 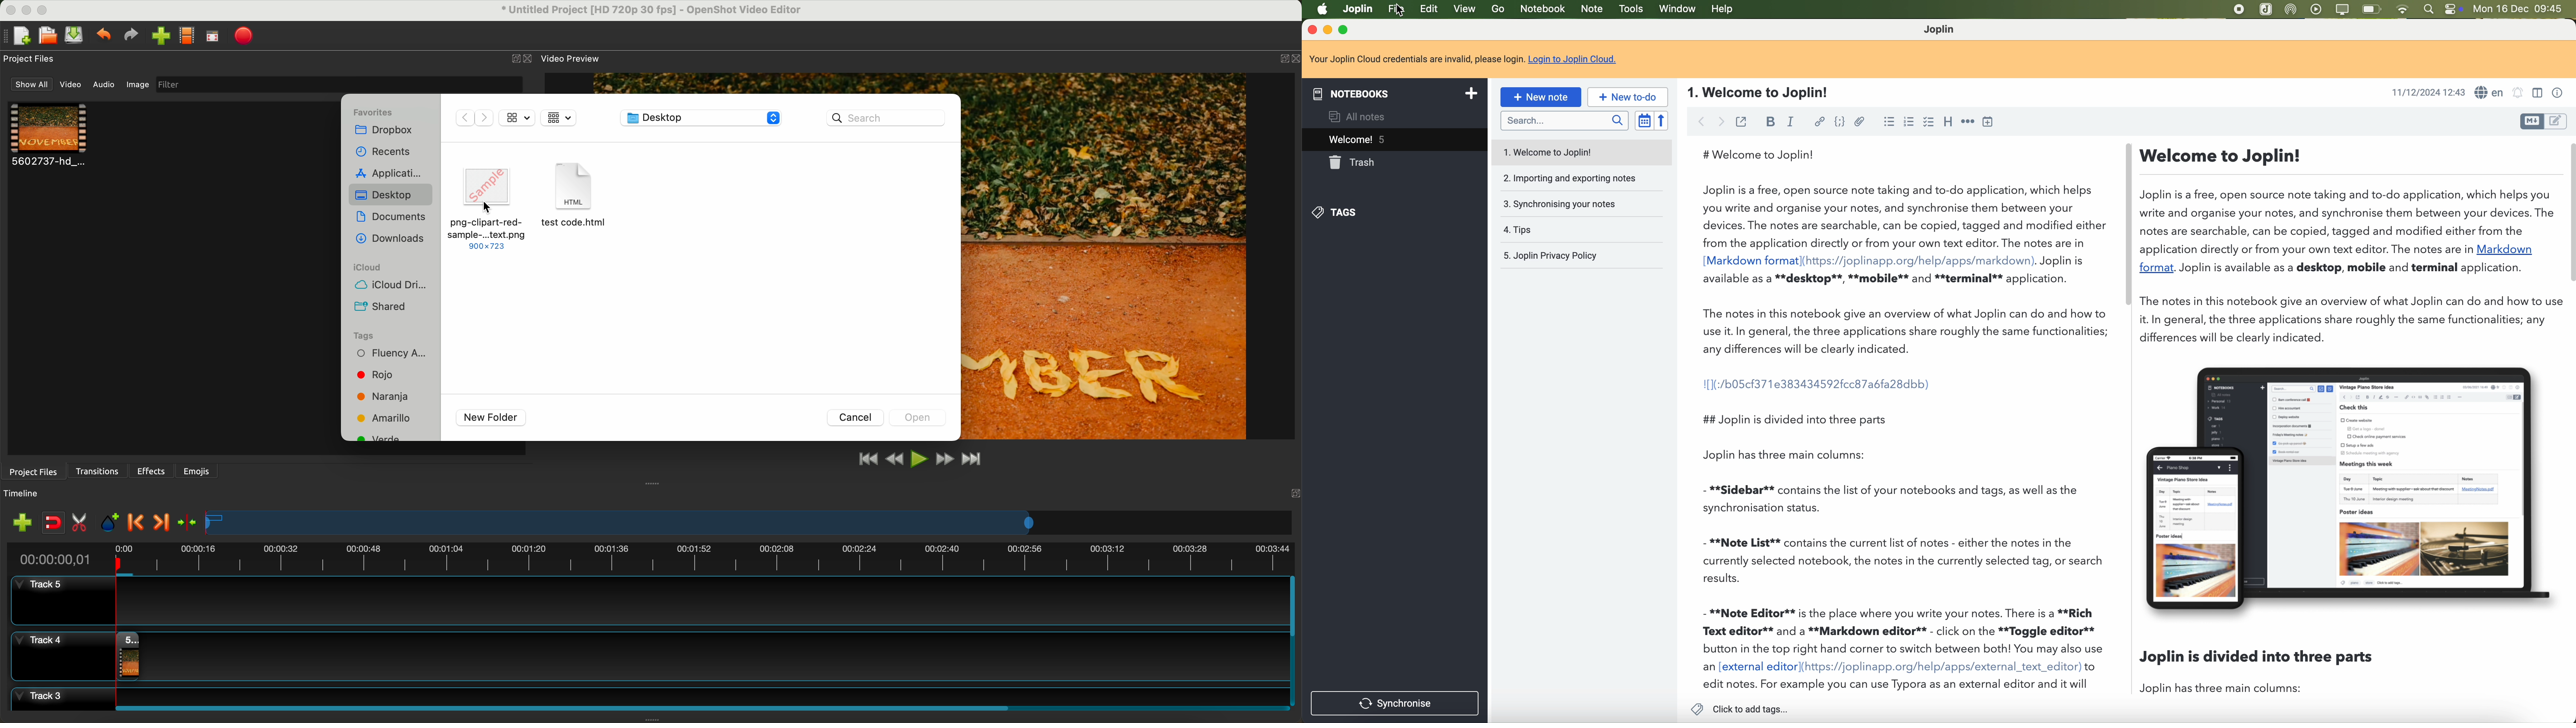 What do you see at coordinates (1910, 123) in the screenshot?
I see `numbered list` at bounding box center [1910, 123].